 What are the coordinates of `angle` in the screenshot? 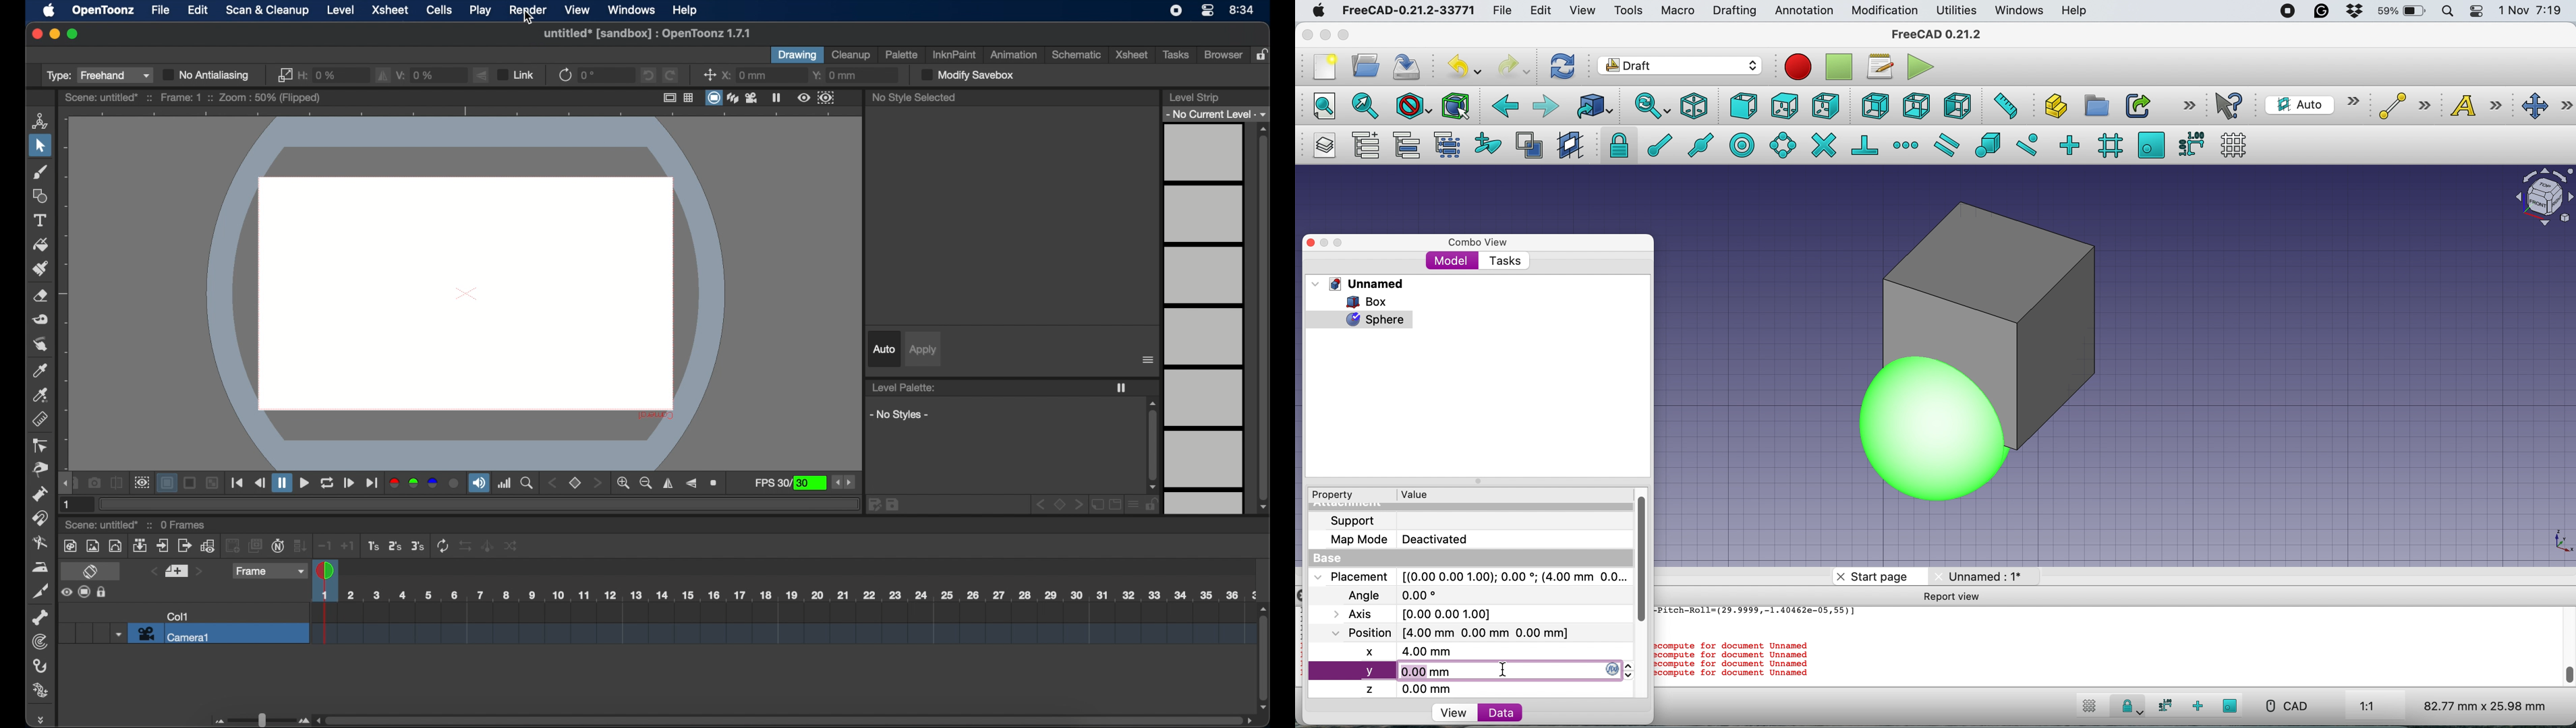 It's located at (1397, 596).